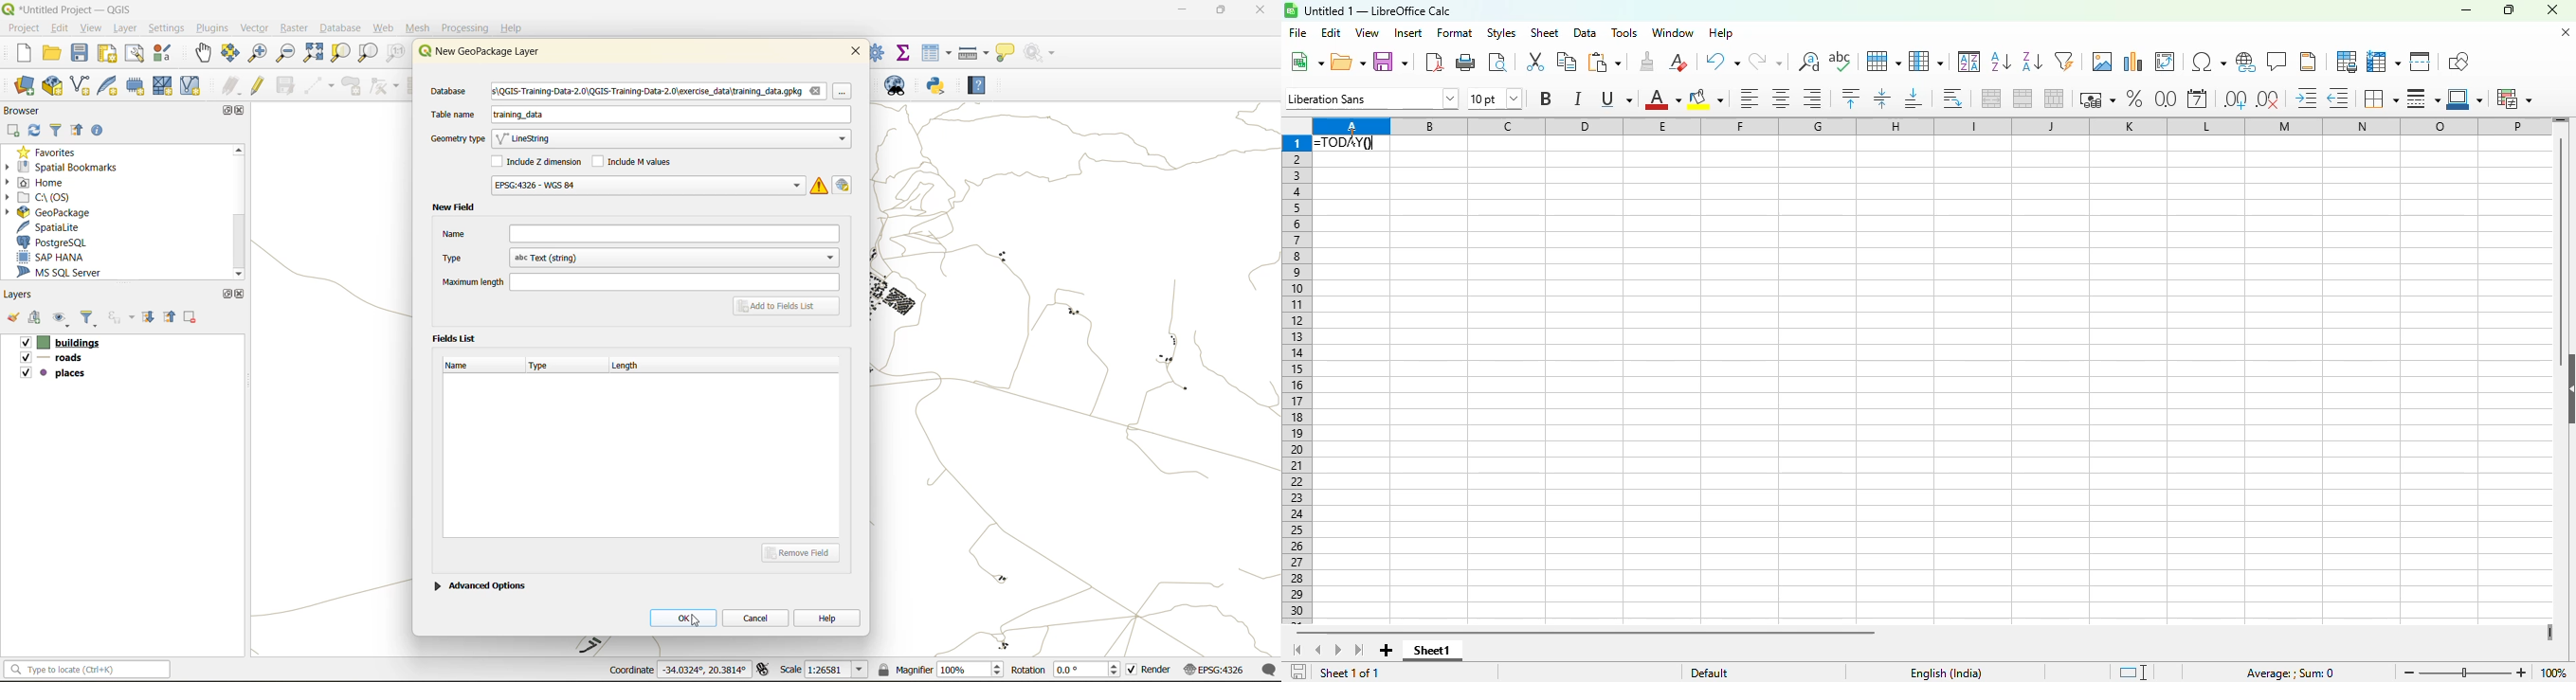 The image size is (2576, 700). I want to click on title, so click(1378, 10).